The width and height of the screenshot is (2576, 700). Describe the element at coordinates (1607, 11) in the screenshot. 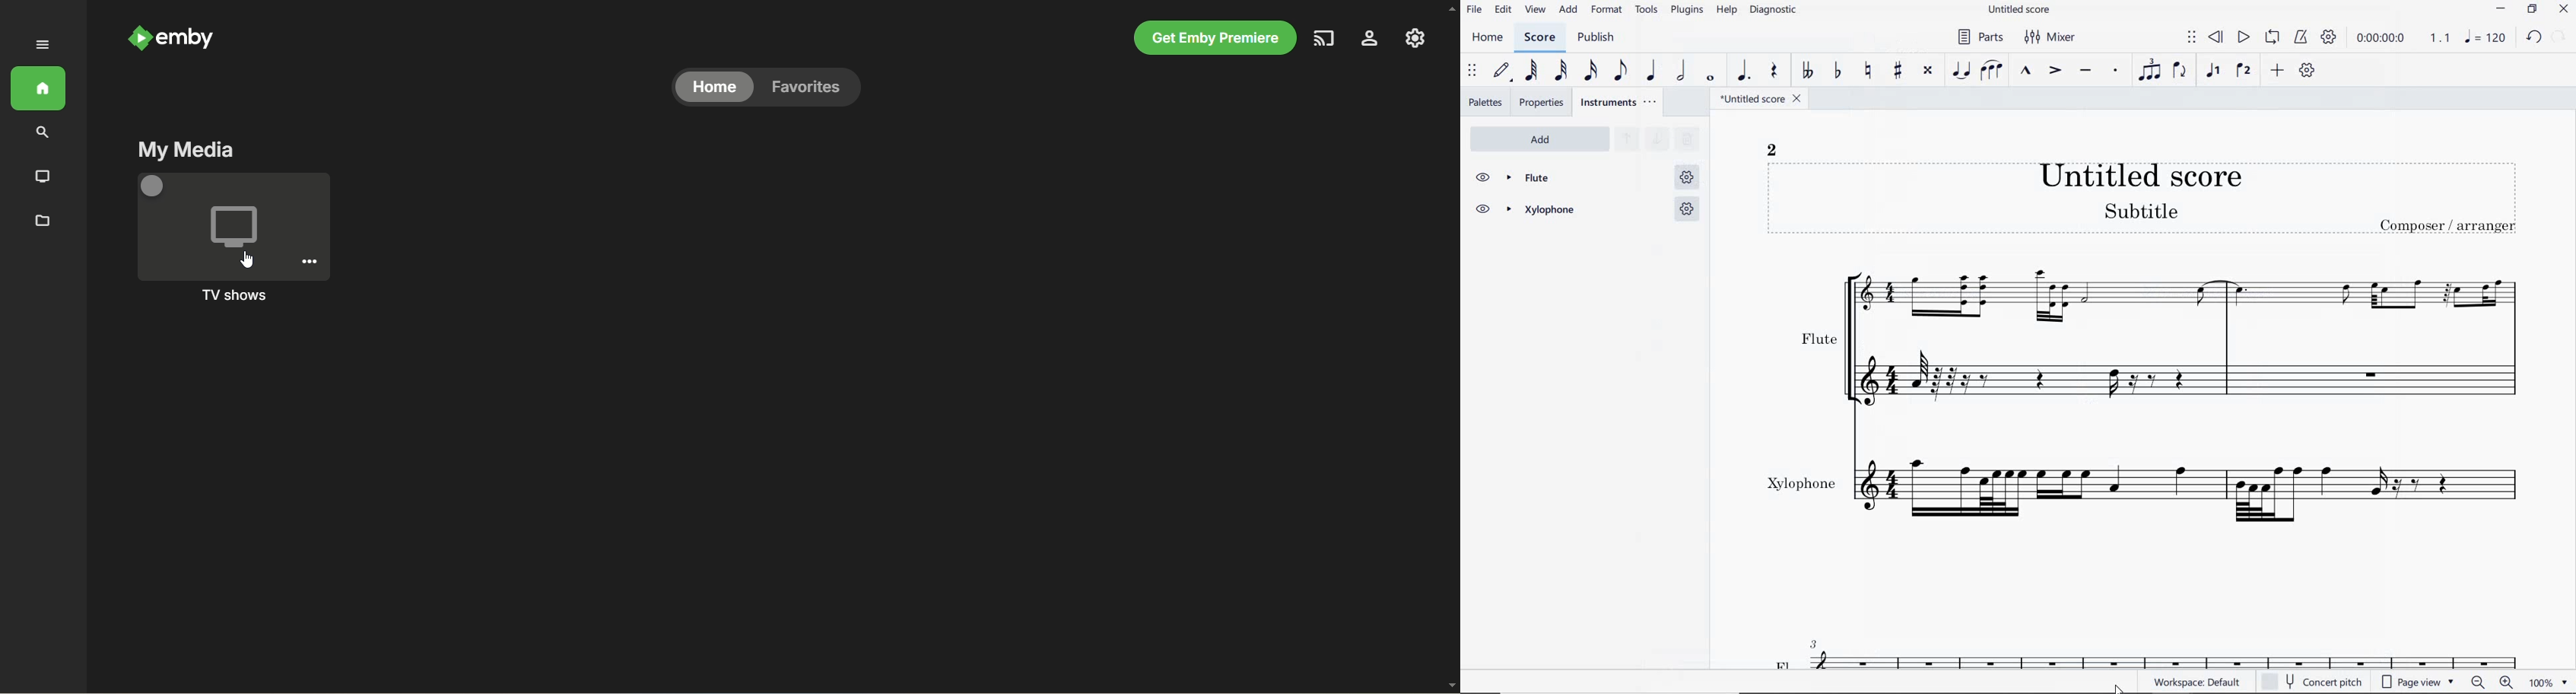

I see `FORMAT` at that location.